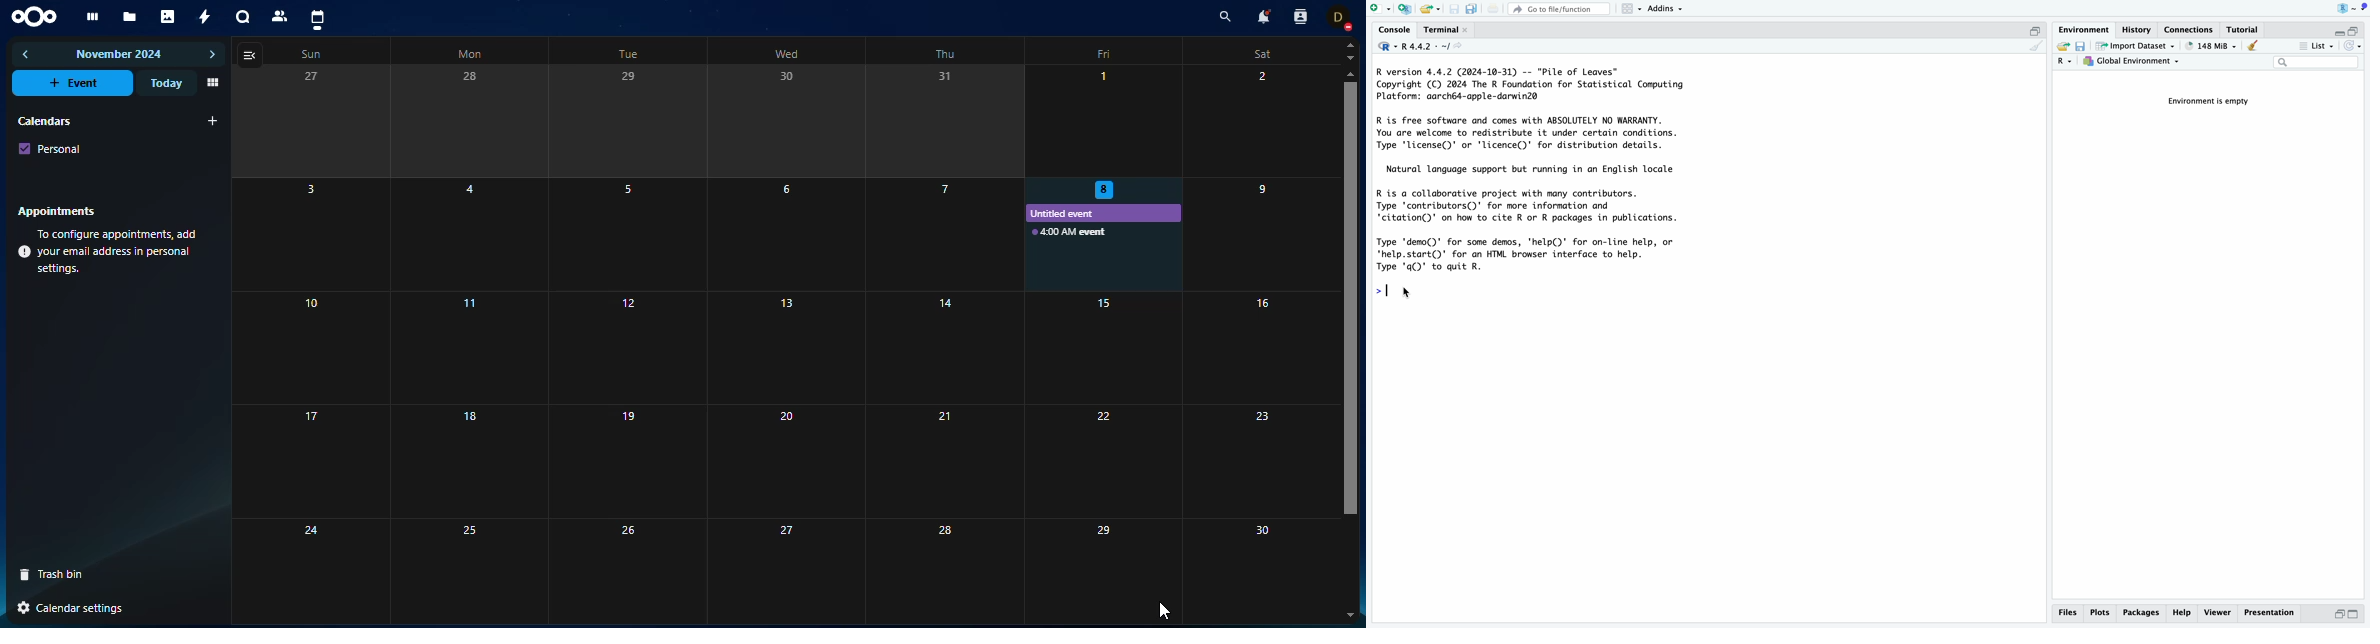  I want to click on 28, so click(936, 571).